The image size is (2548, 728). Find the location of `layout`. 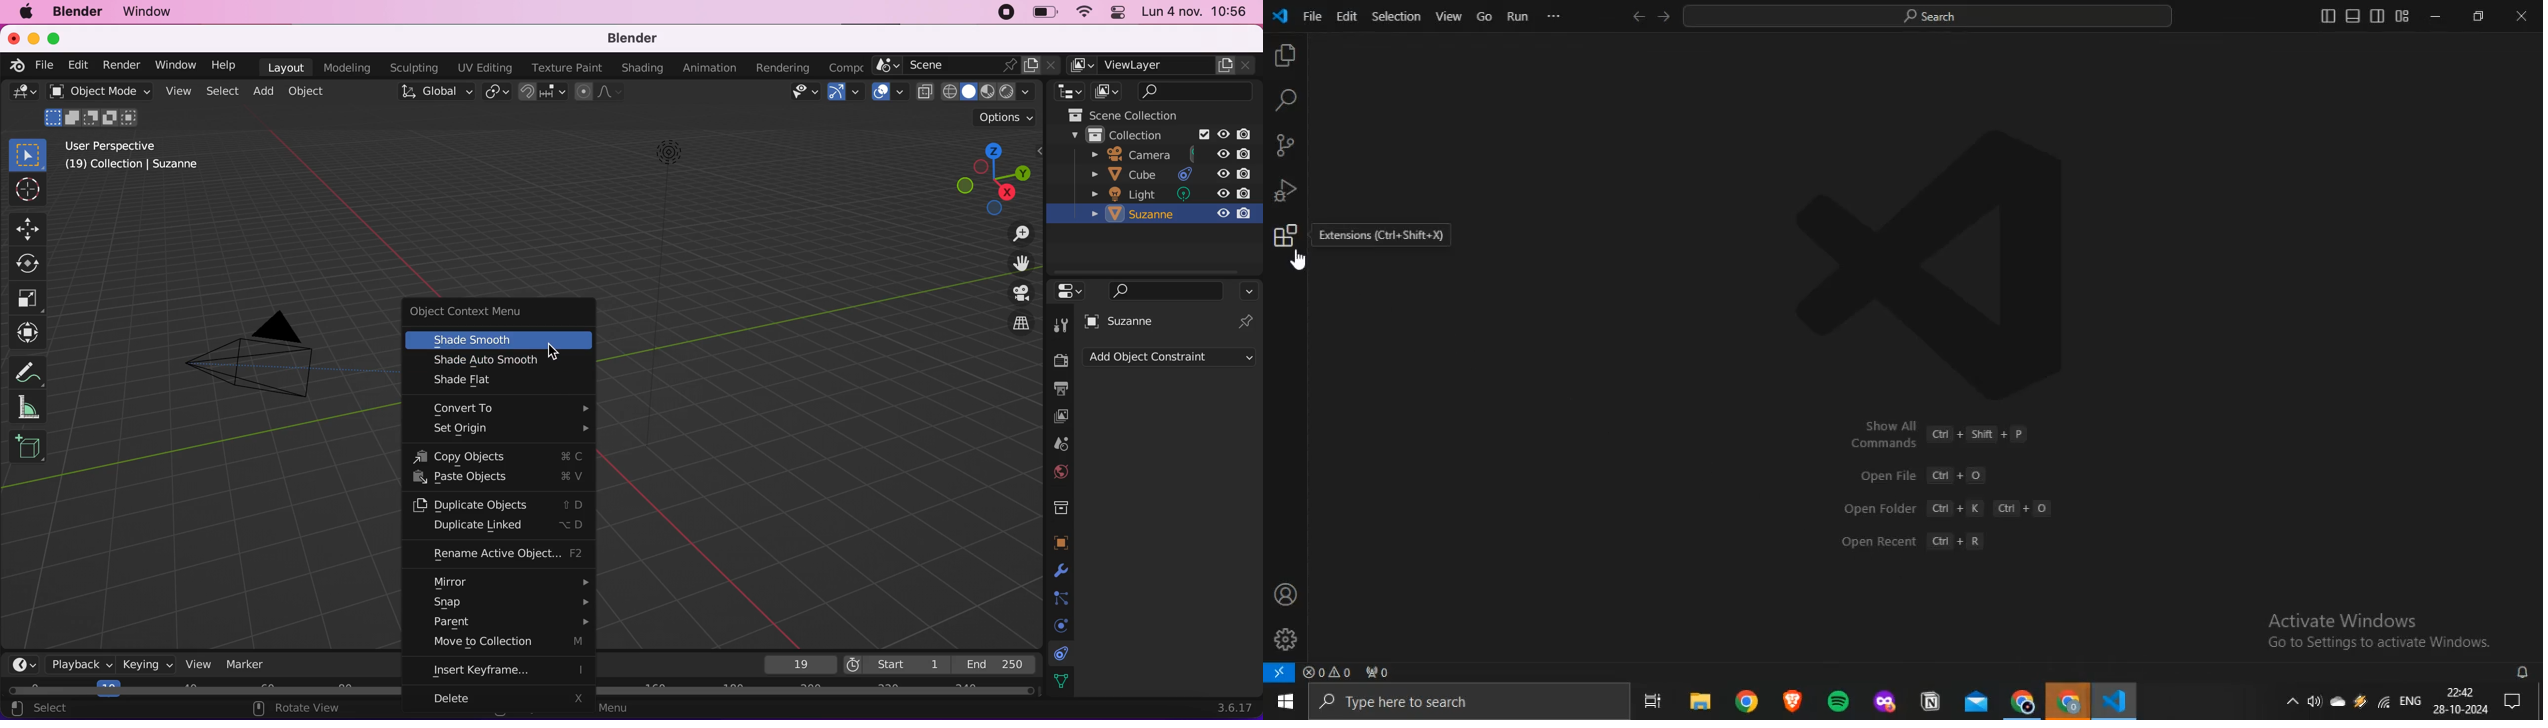

layout is located at coordinates (284, 67).